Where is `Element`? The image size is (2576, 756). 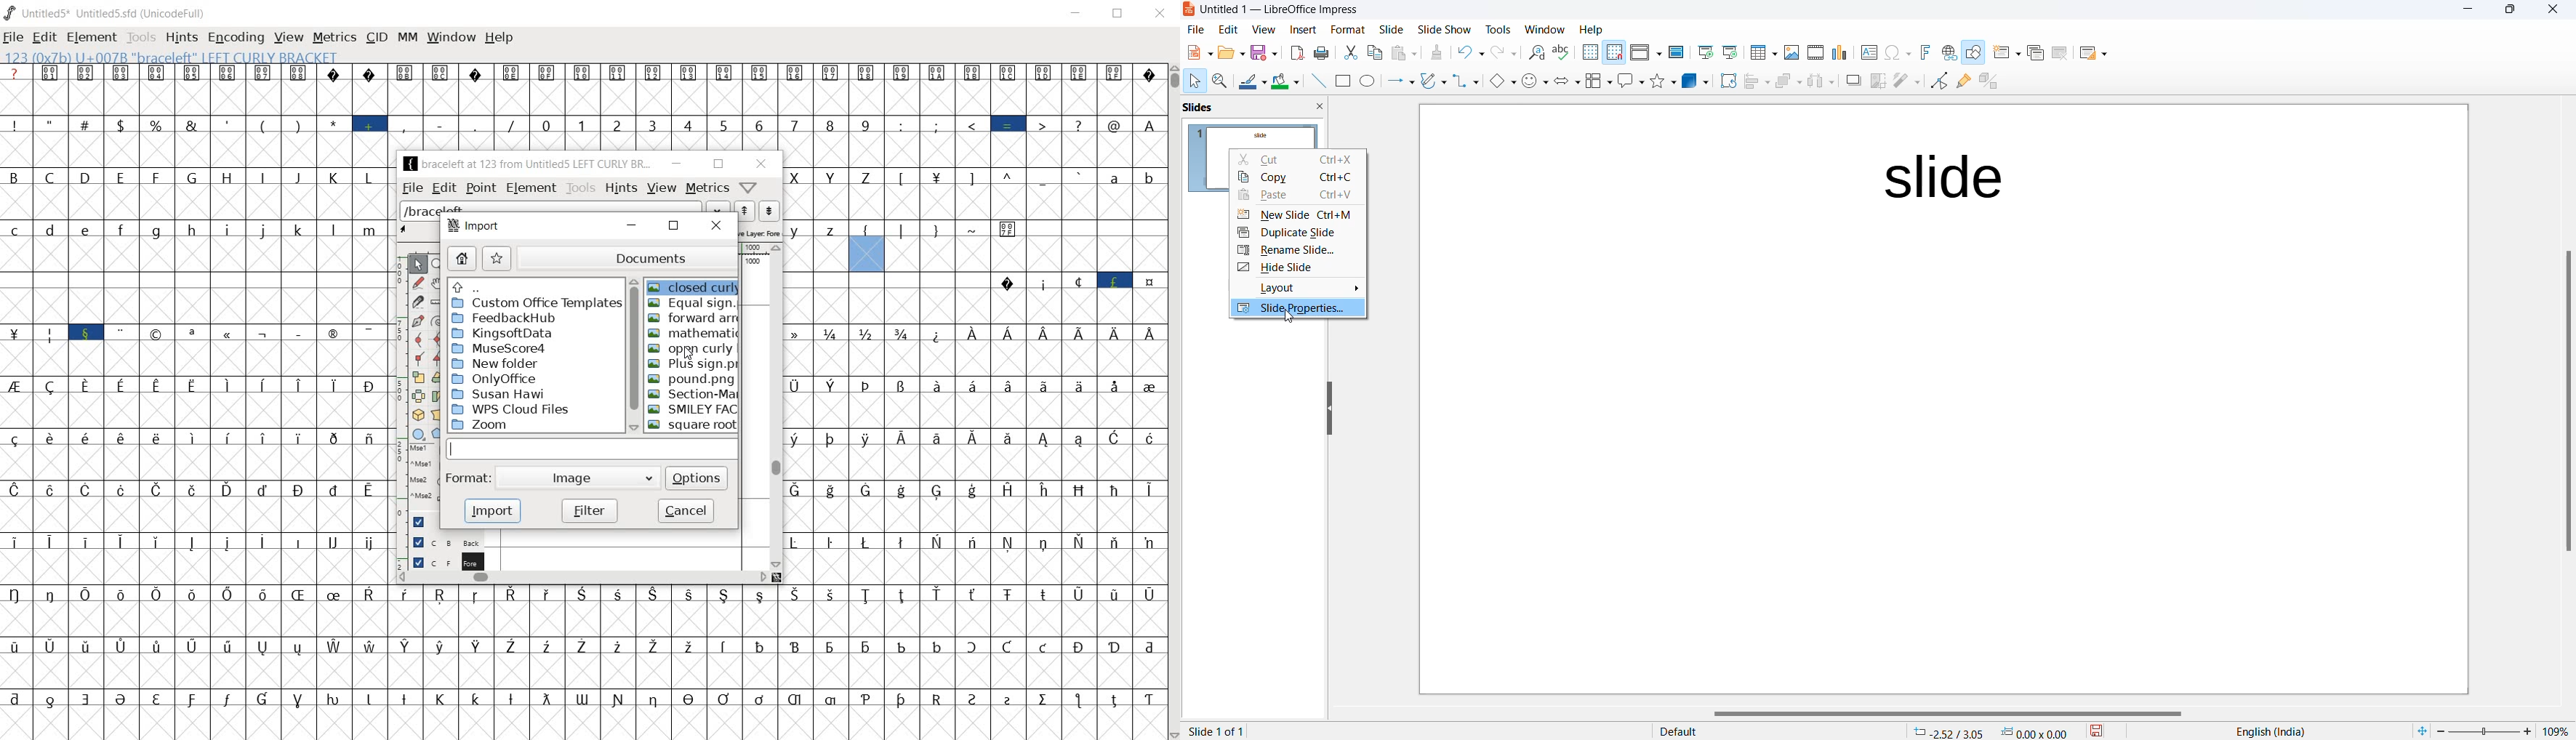
Element is located at coordinates (532, 188).